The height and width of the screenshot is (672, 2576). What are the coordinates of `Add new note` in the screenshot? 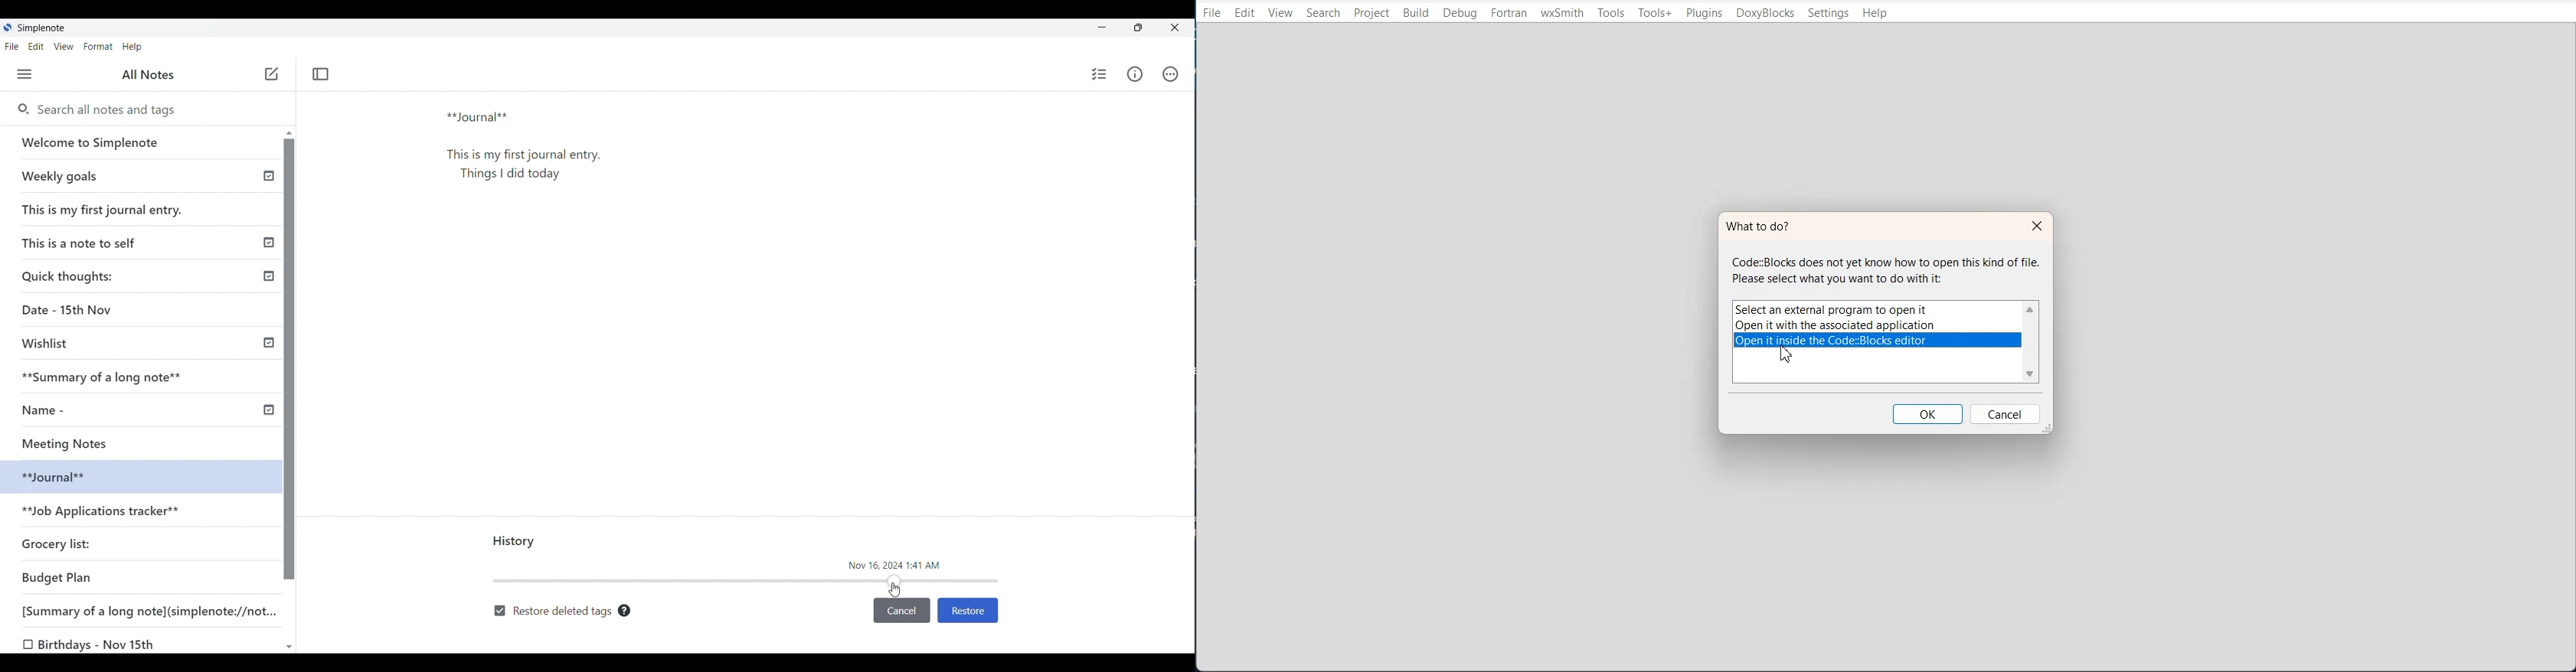 It's located at (272, 73).